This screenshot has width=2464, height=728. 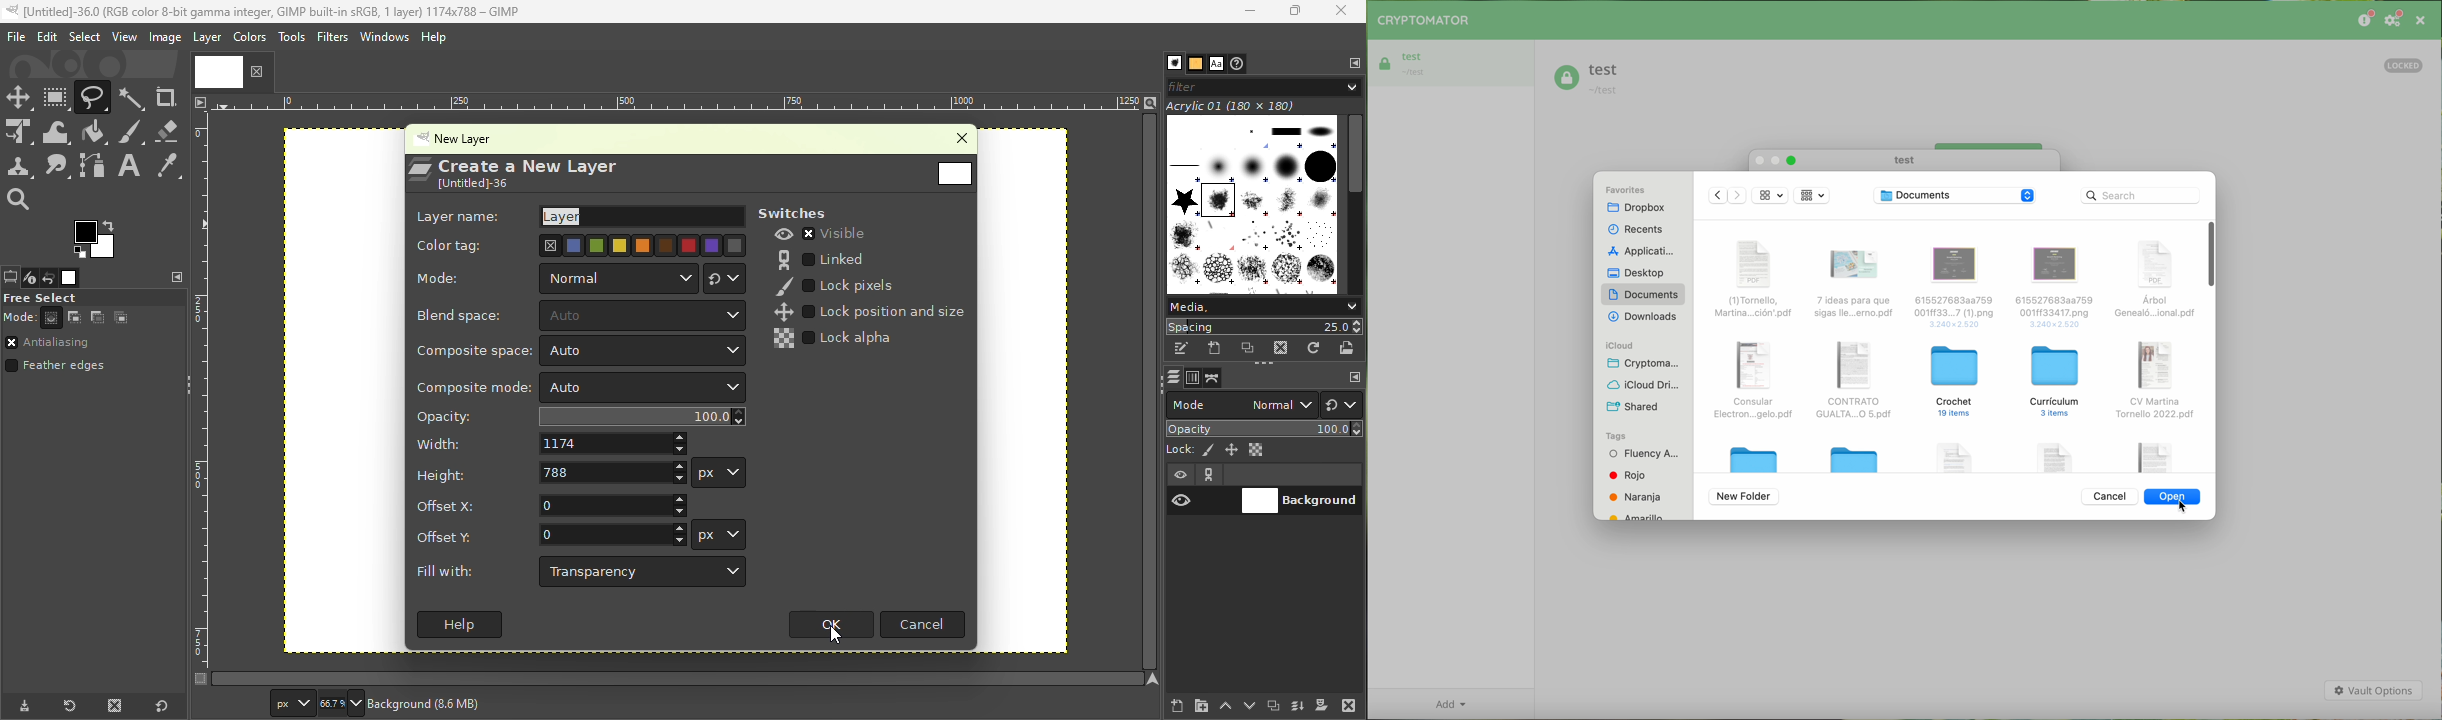 I want to click on Media, so click(x=1262, y=305).